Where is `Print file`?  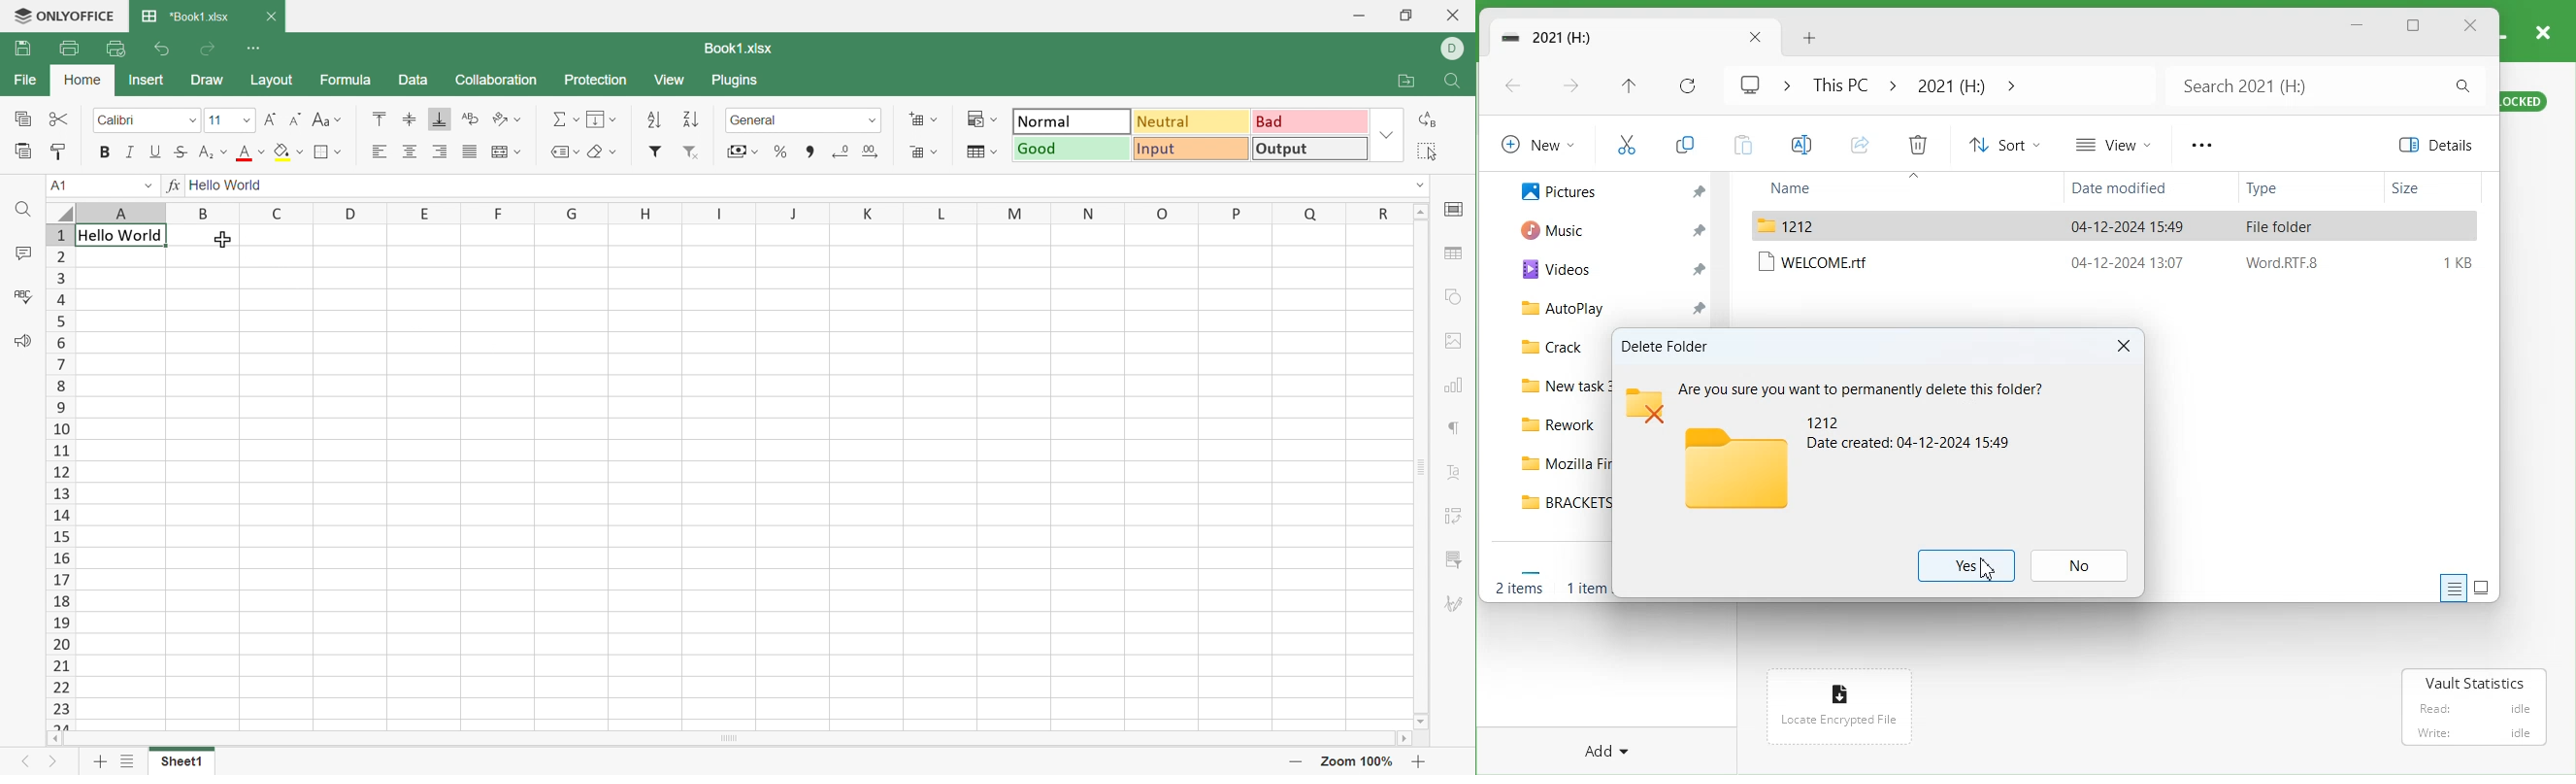
Print file is located at coordinates (71, 48).